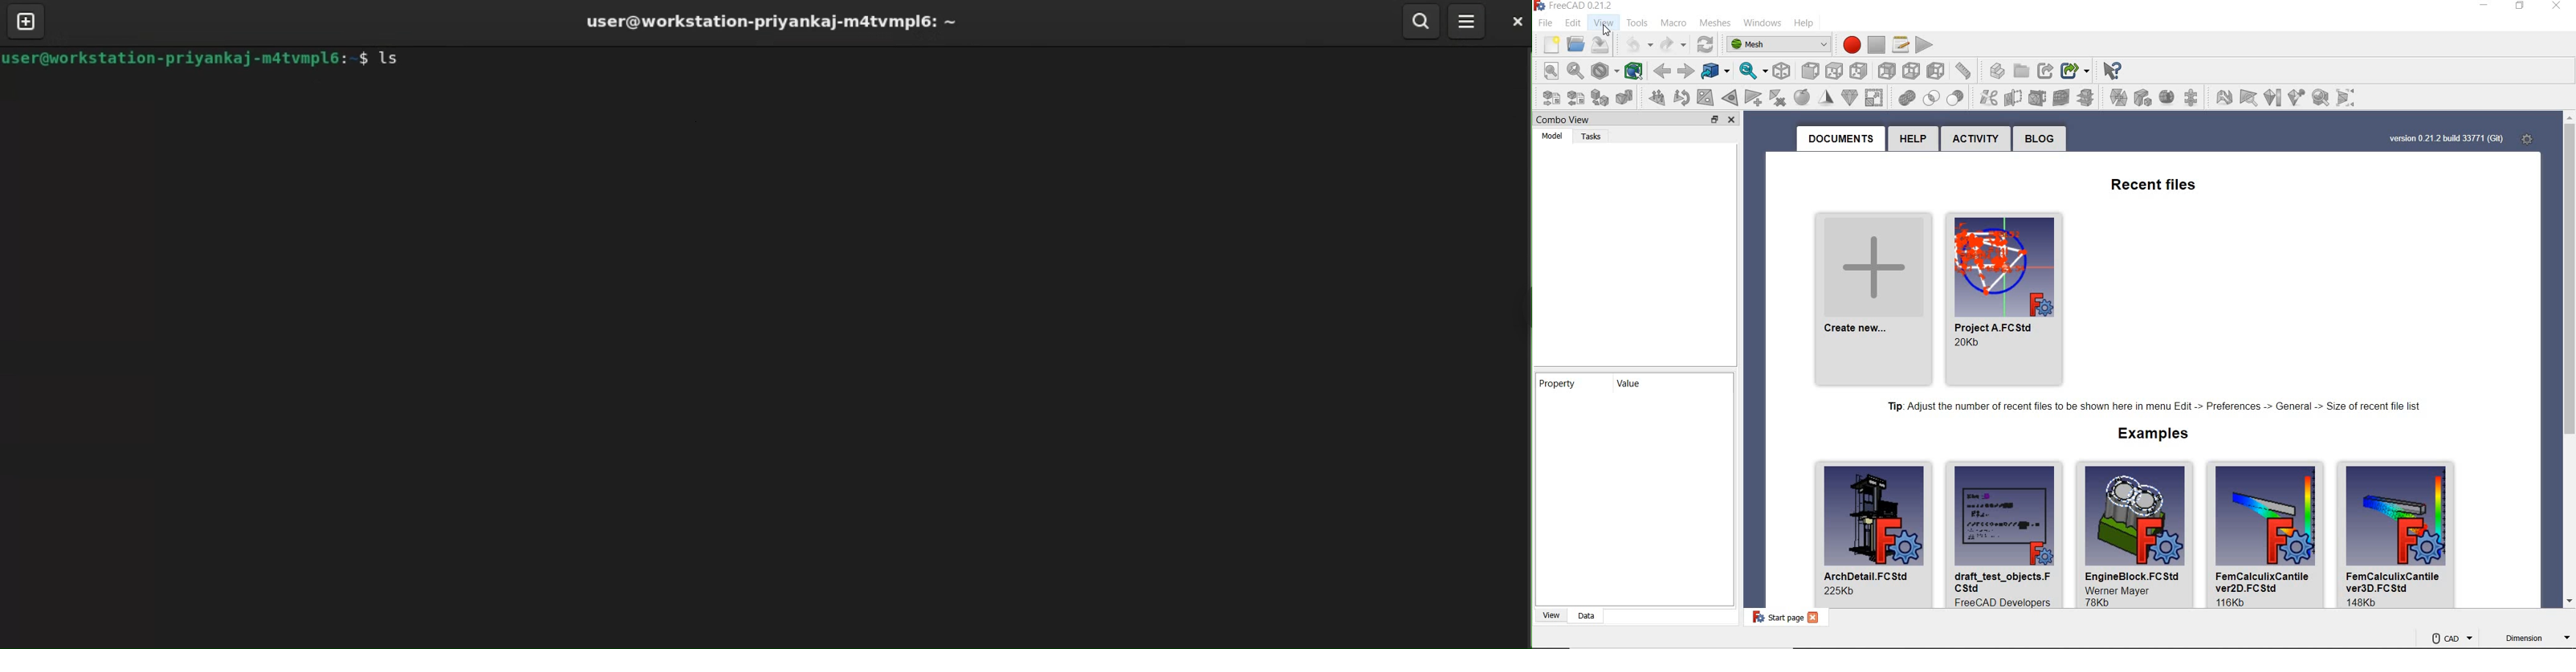  What do you see at coordinates (1630, 45) in the screenshot?
I see `undo` at bounding box center [1630, 45].